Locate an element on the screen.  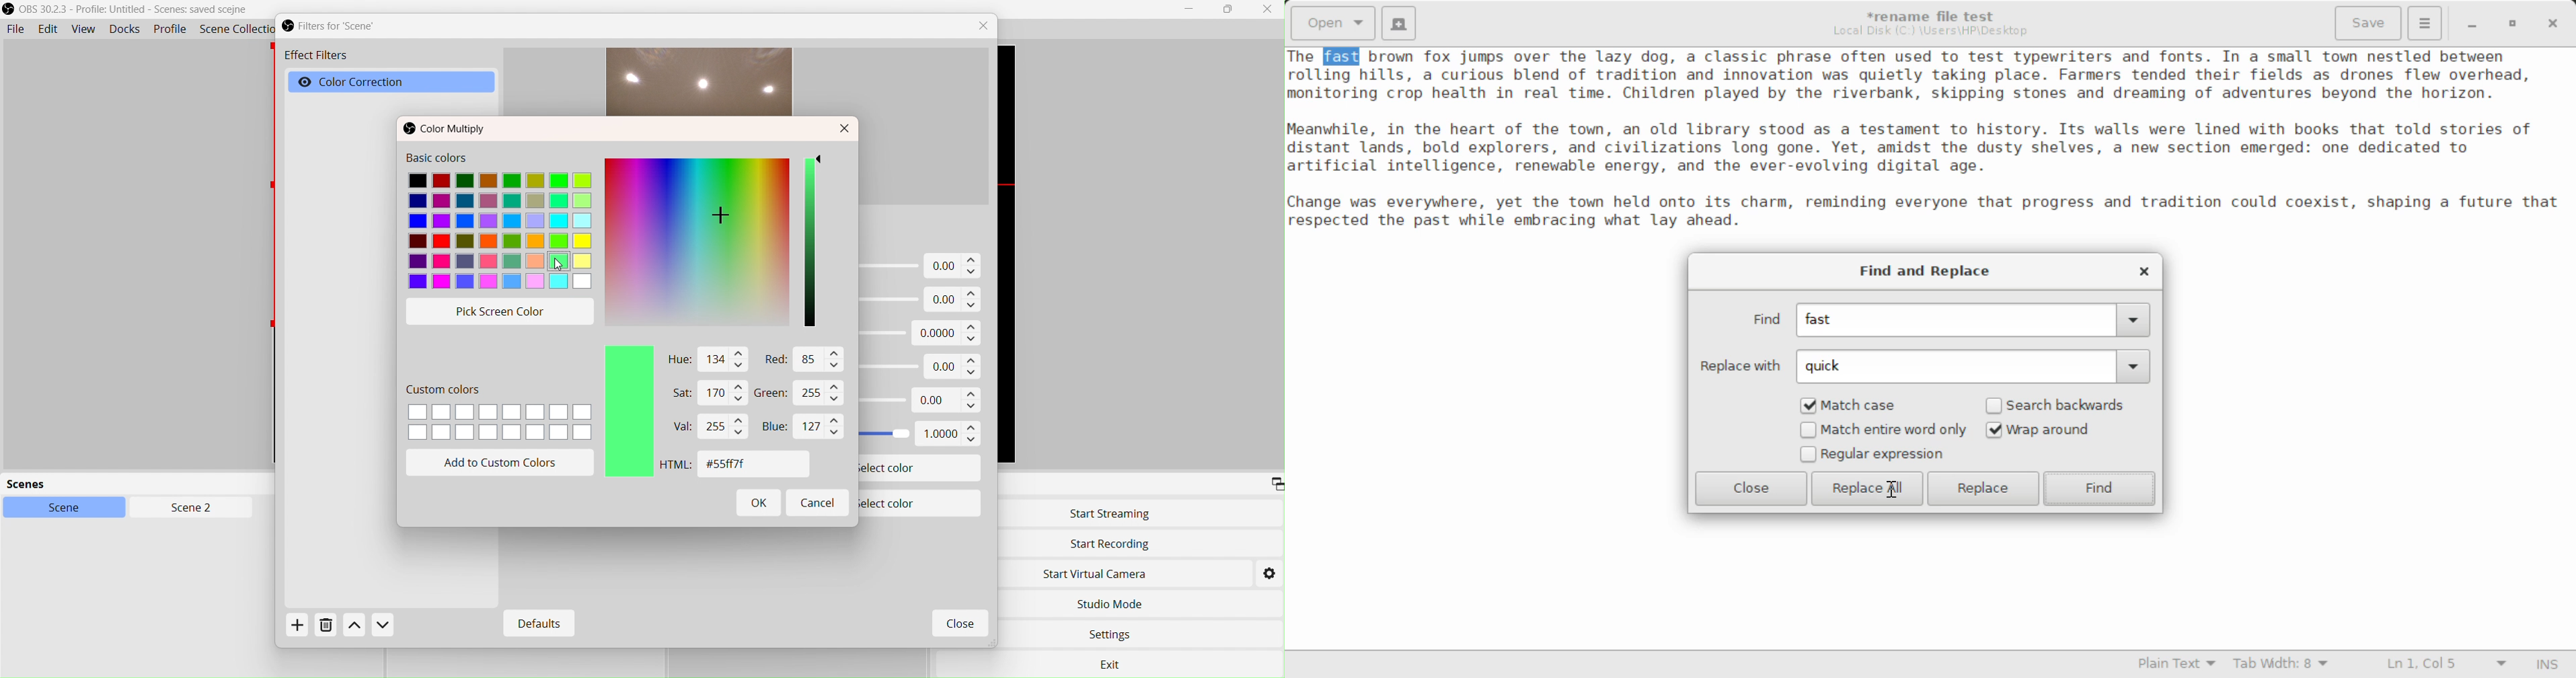
Open Document is located at coordinates (1330, 23).